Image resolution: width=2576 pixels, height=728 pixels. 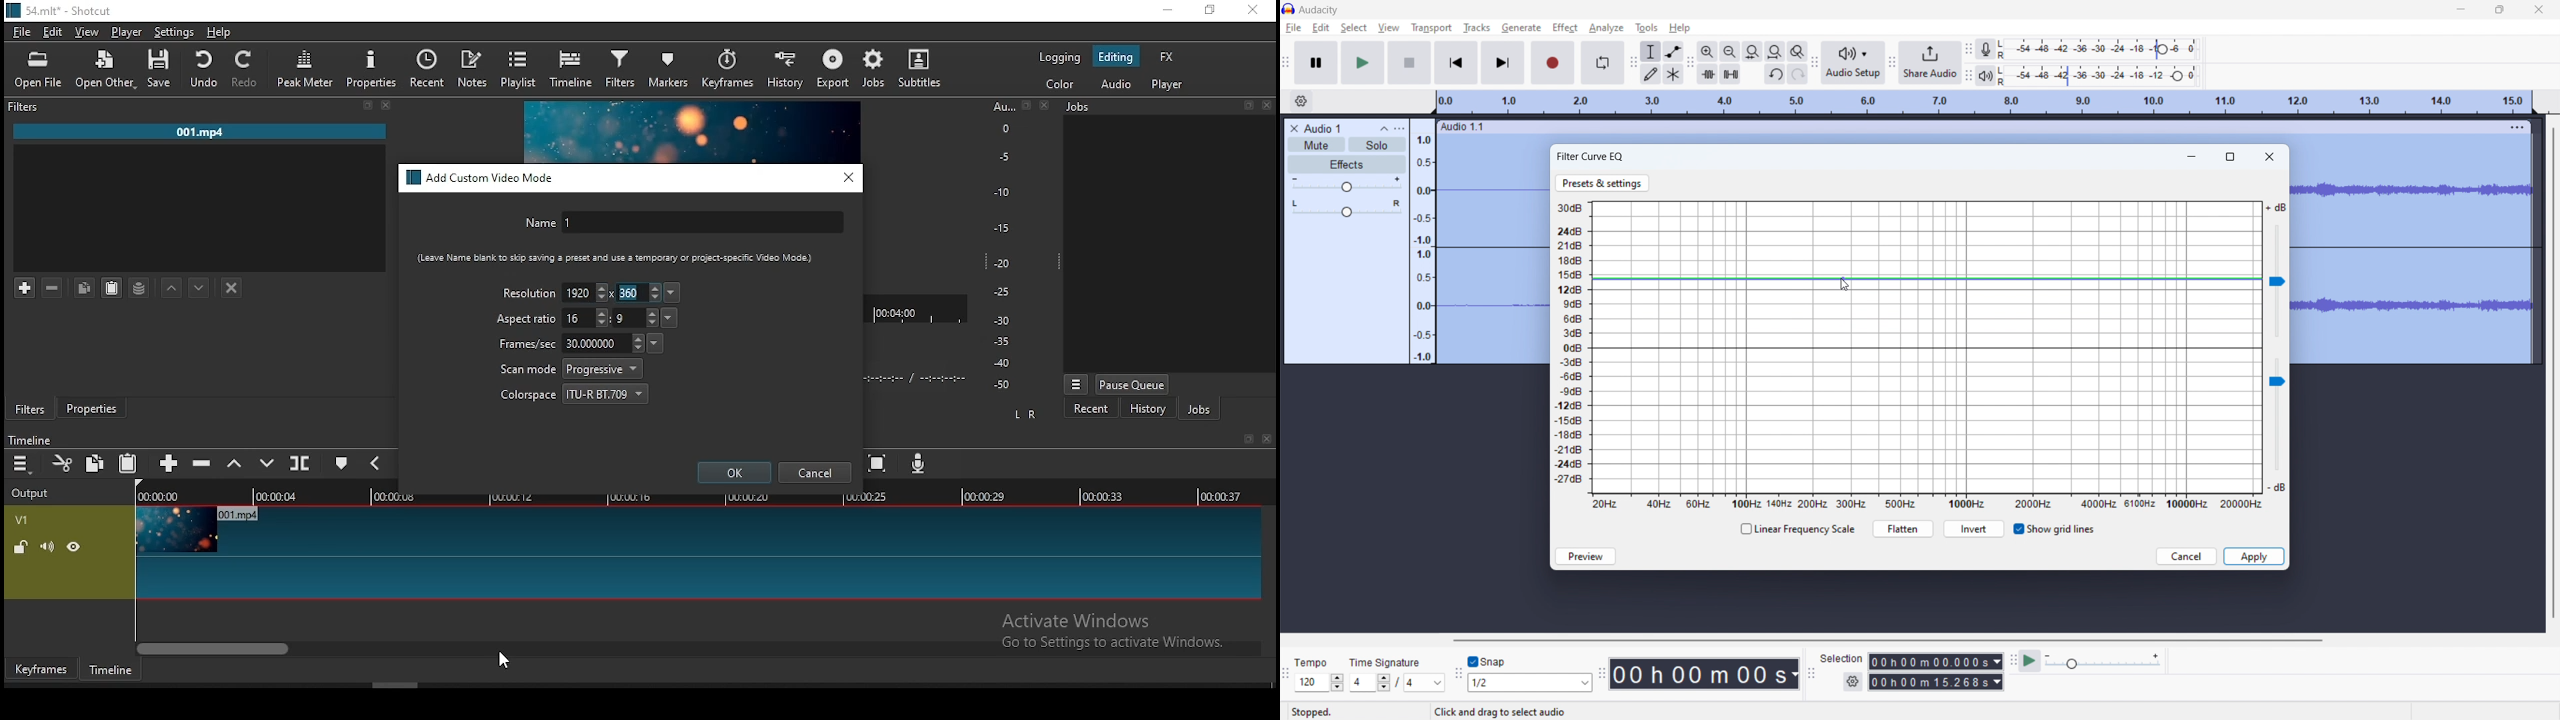 I want to click on view, so click(x=1389, y=27).